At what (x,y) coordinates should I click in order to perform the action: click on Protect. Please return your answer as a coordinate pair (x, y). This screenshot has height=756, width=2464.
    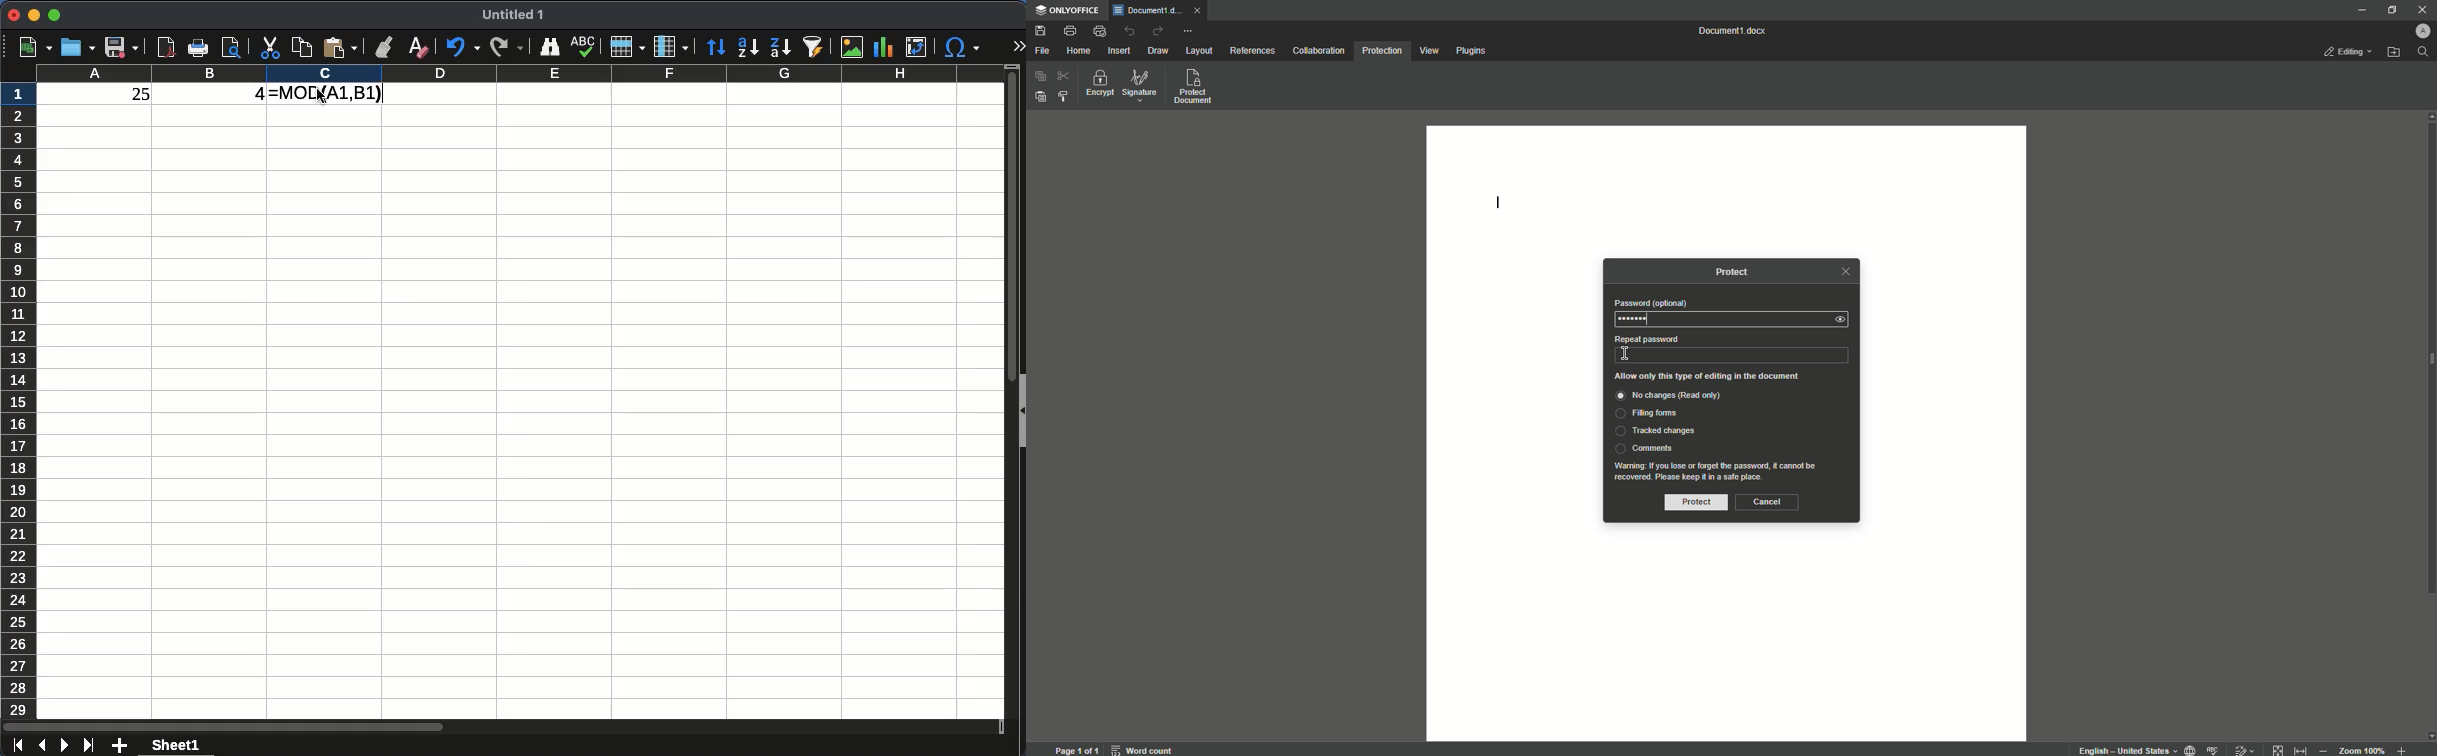
    Looking at the image, I should click on (1692, 503).